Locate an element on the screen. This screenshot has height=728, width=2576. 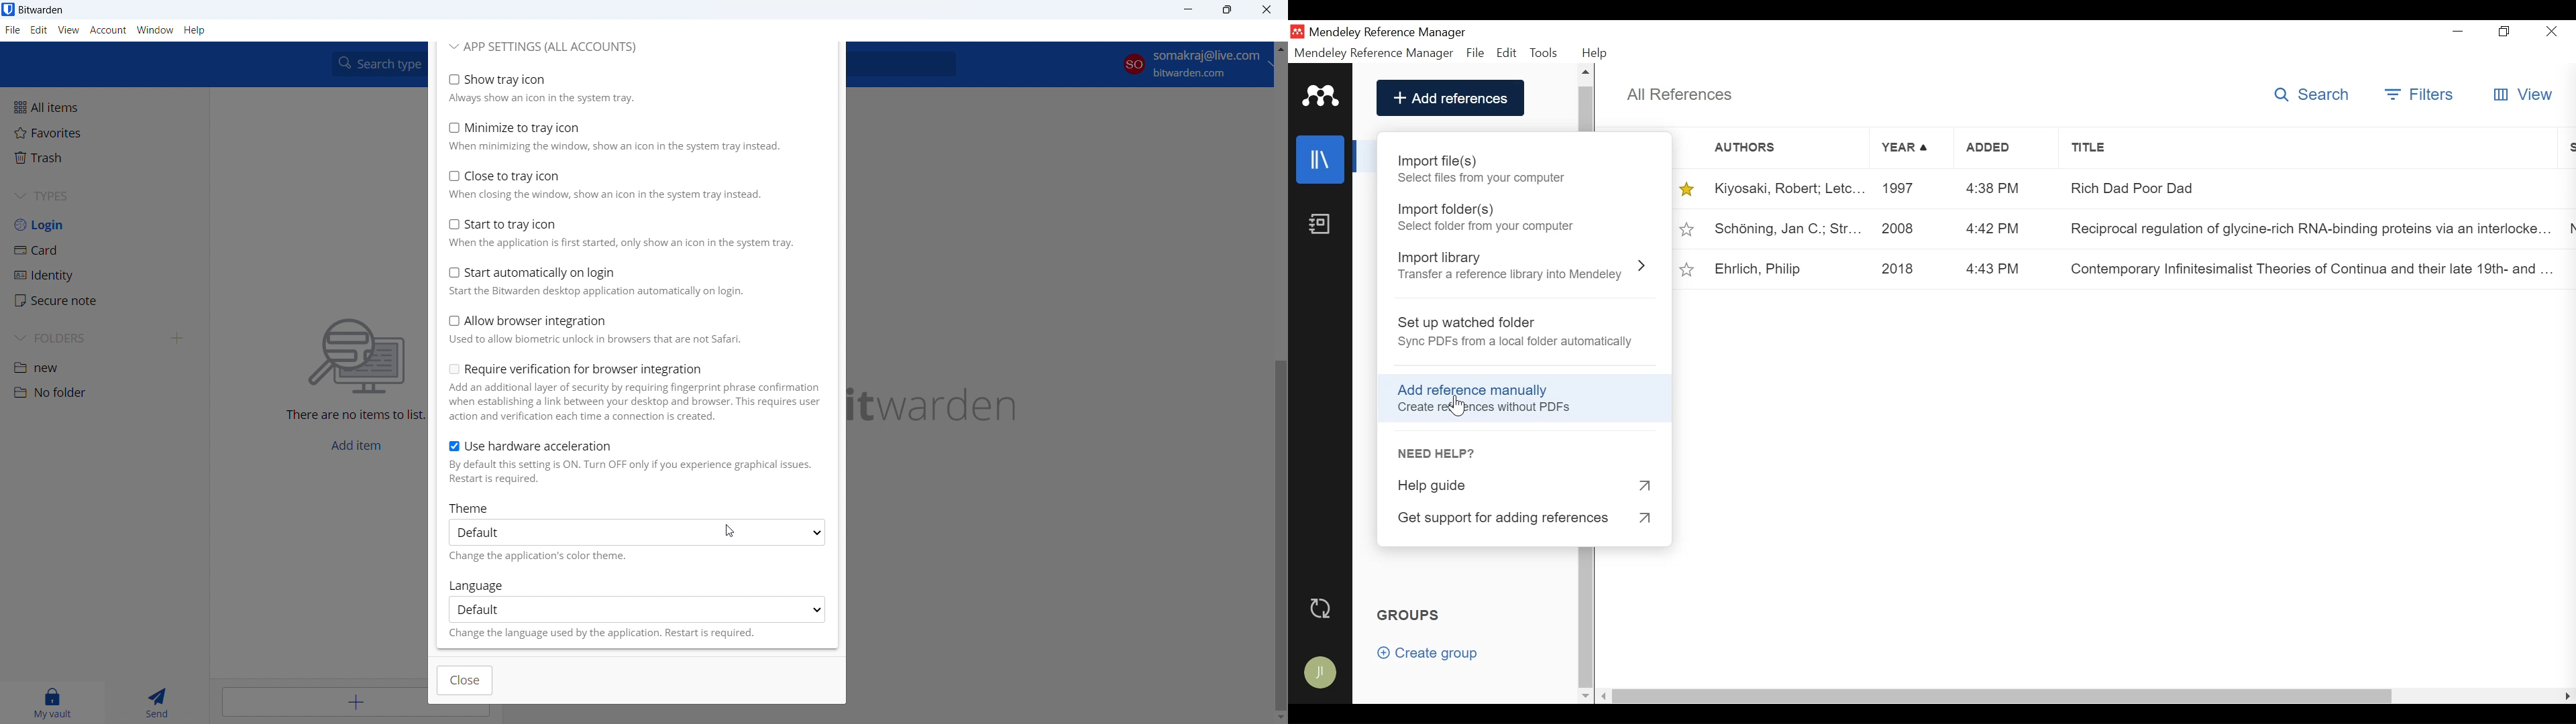
Cursor is located at coordinates (1462, 408).